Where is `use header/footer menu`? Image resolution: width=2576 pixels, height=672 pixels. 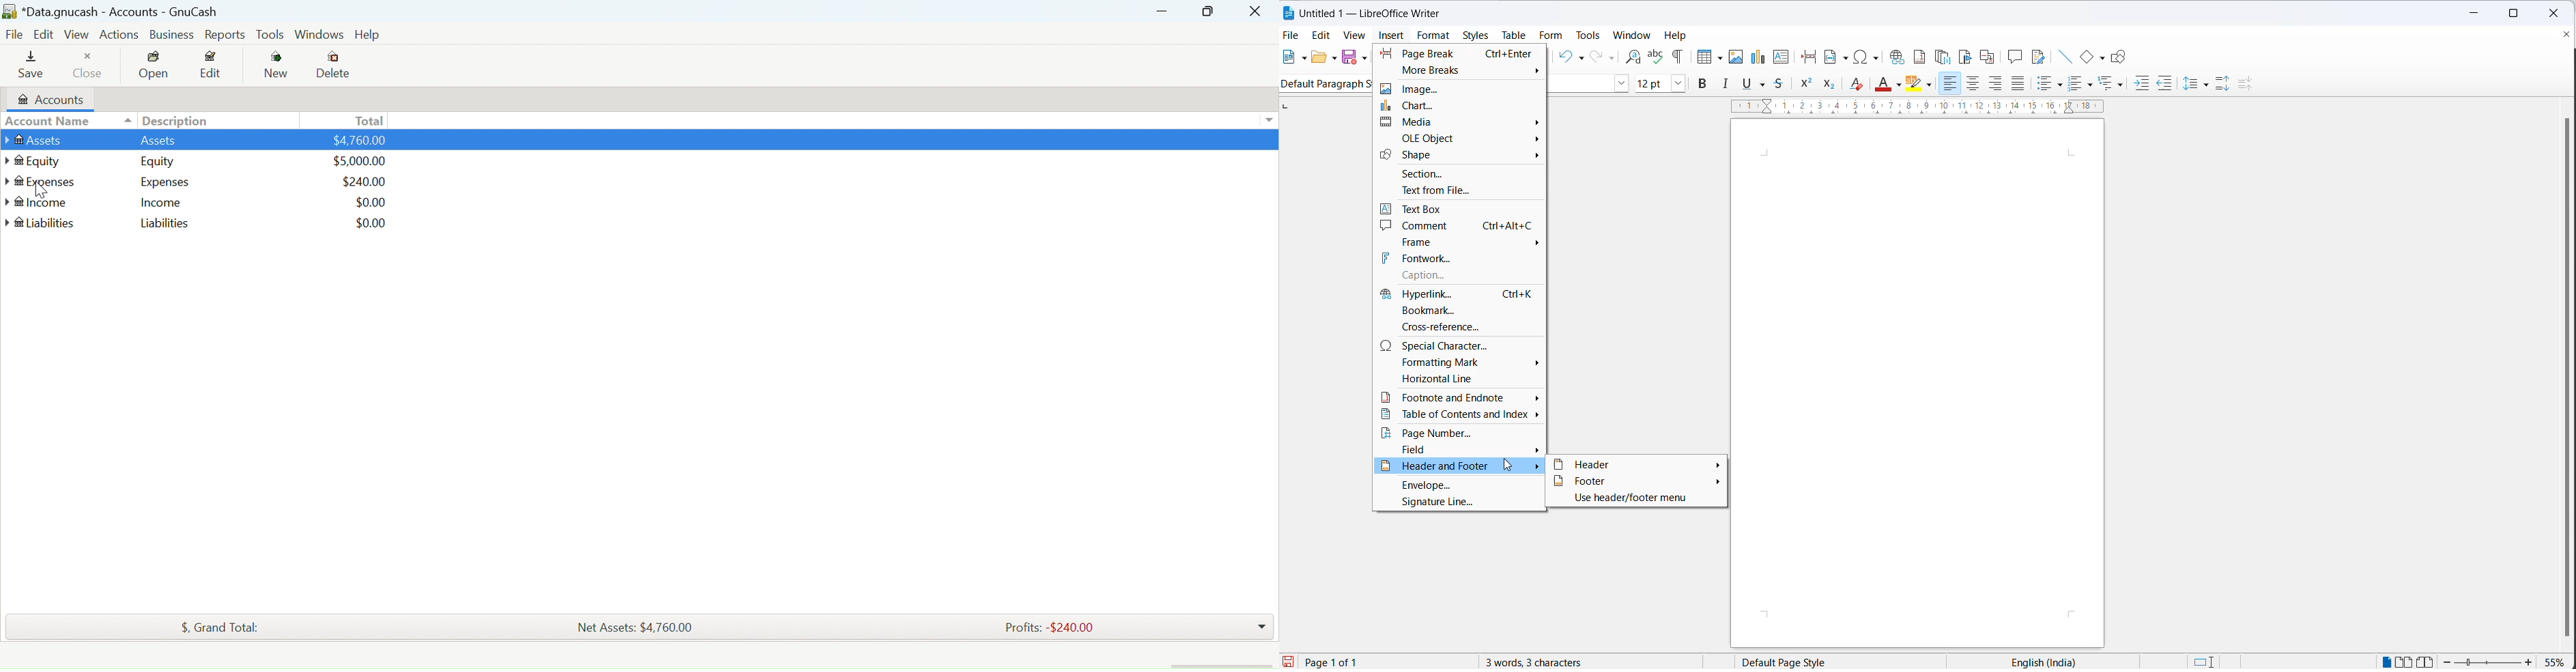 use header/footer menu is located at coordinates (1638, 500).